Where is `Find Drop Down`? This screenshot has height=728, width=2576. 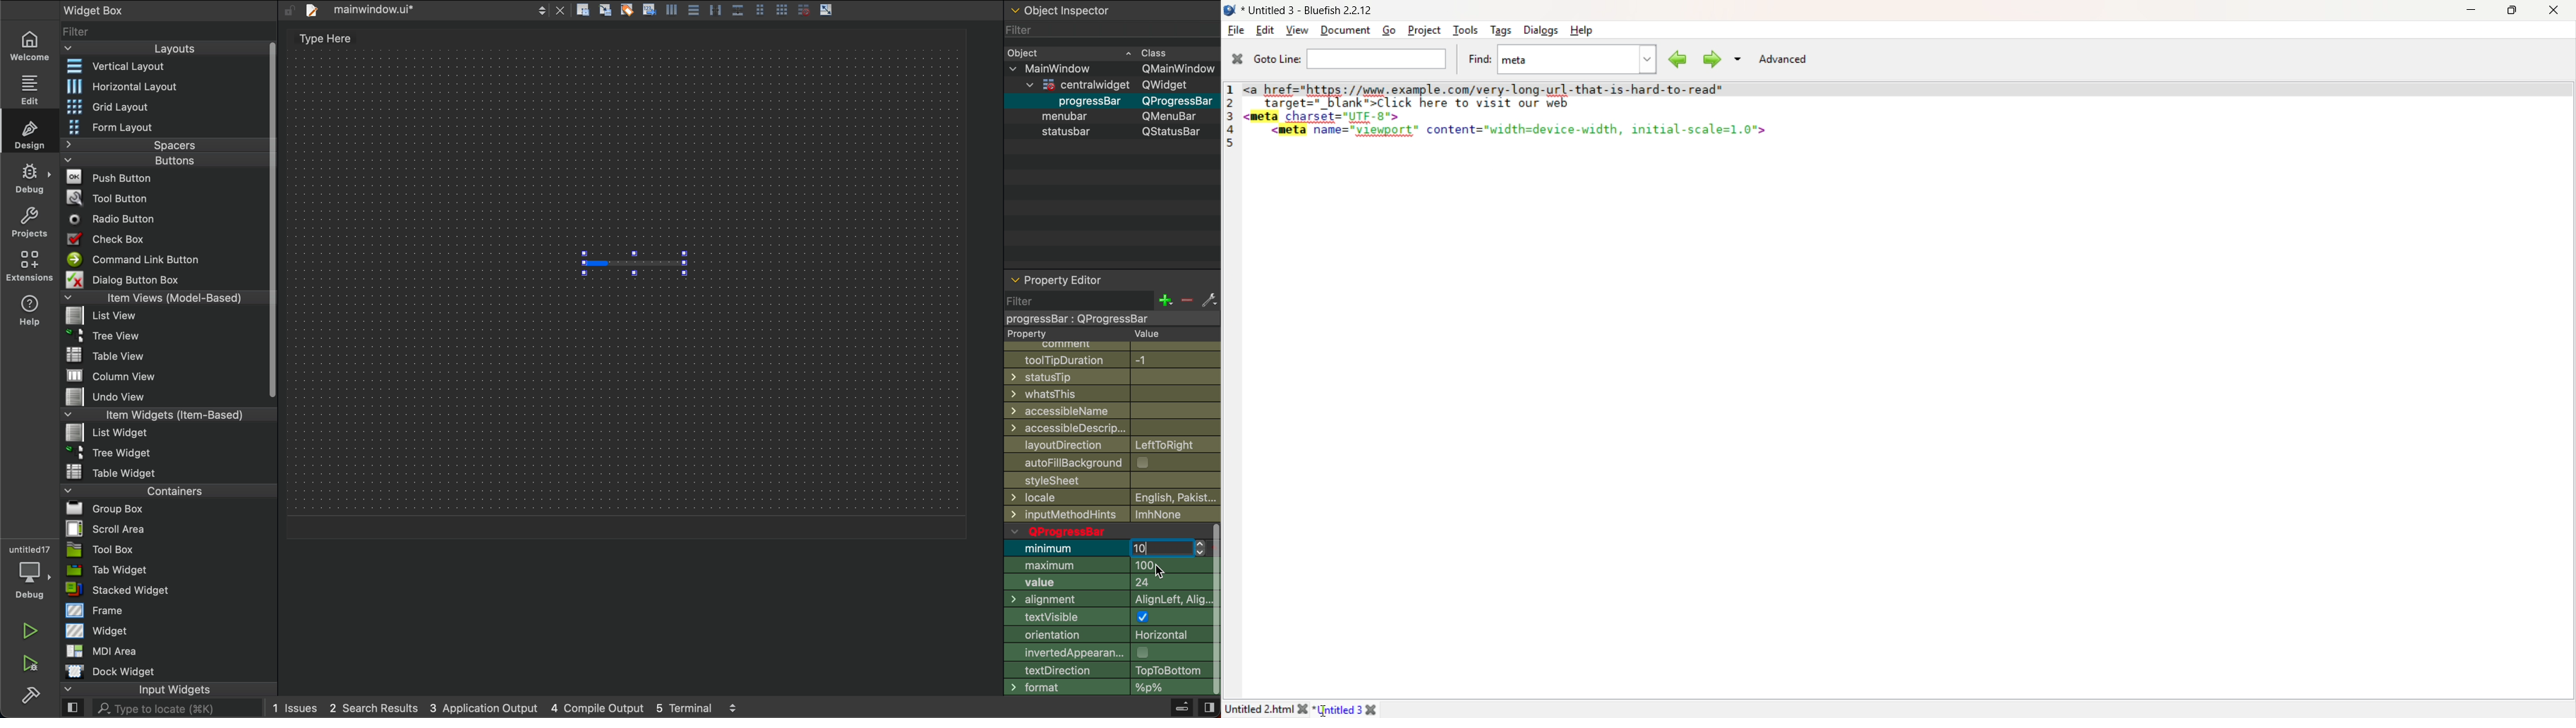 Find Drop Down is located at coordinates (1644, 60).